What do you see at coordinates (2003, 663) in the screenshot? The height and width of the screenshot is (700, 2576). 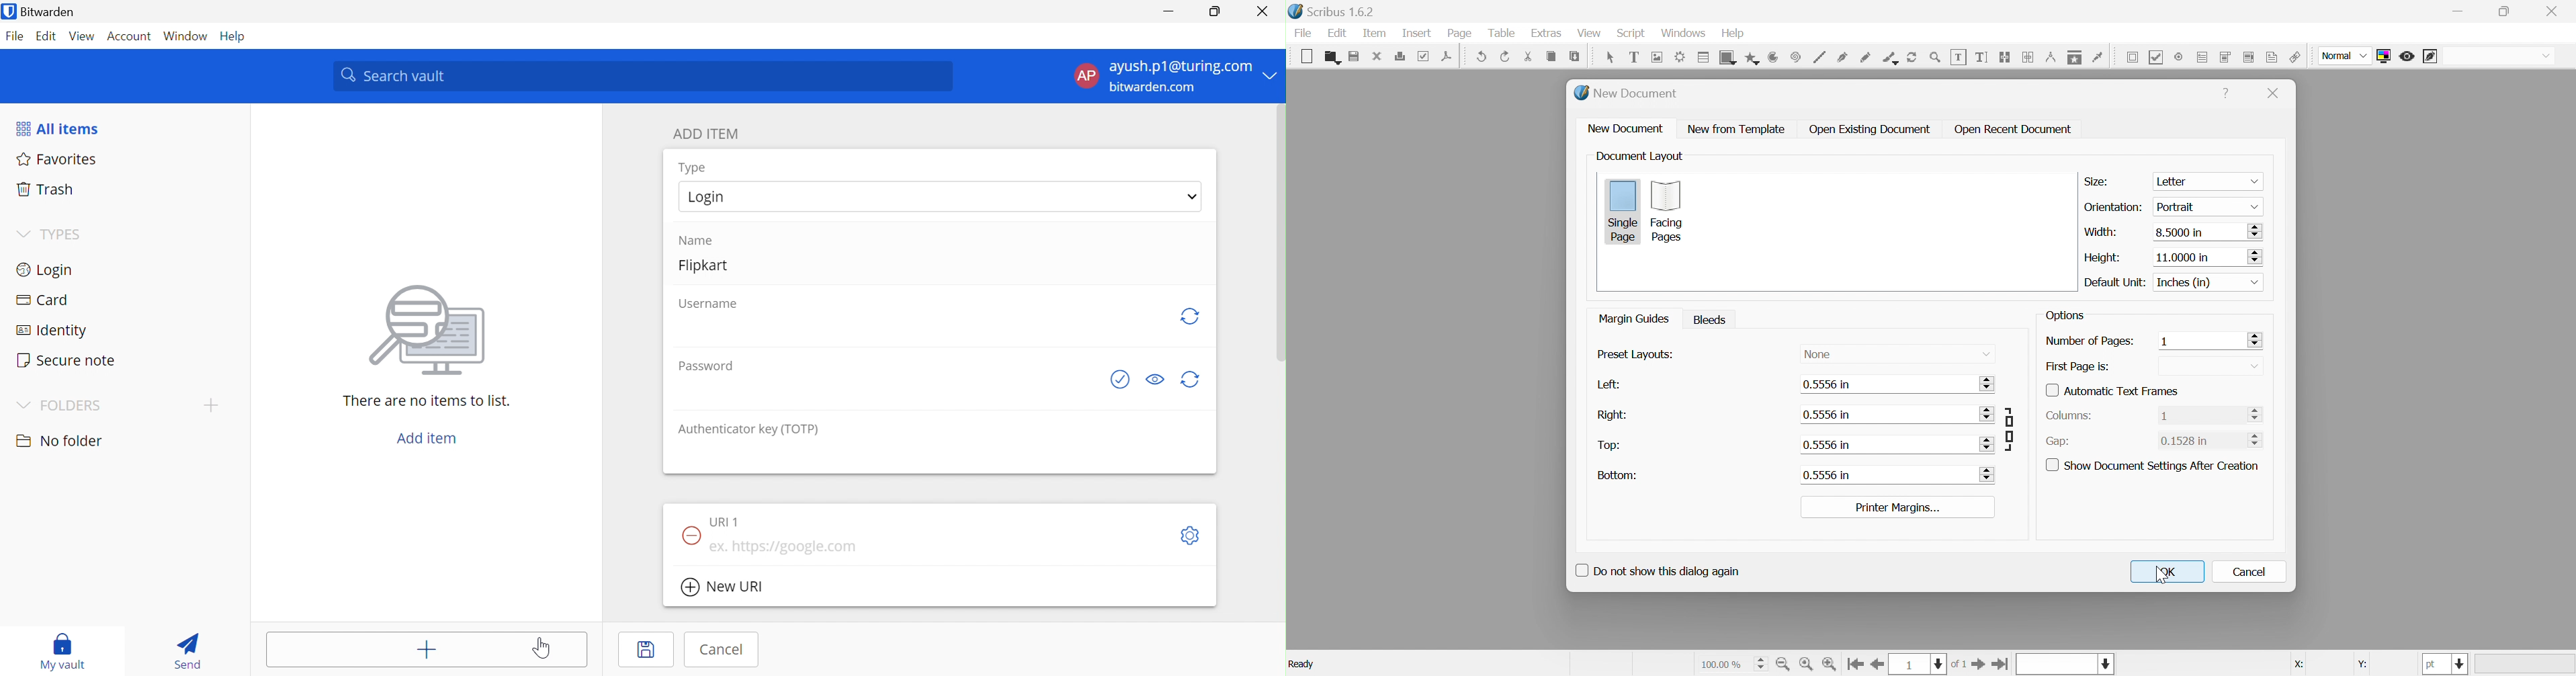 I see `go to last page` at bounding box center [2003, 663].